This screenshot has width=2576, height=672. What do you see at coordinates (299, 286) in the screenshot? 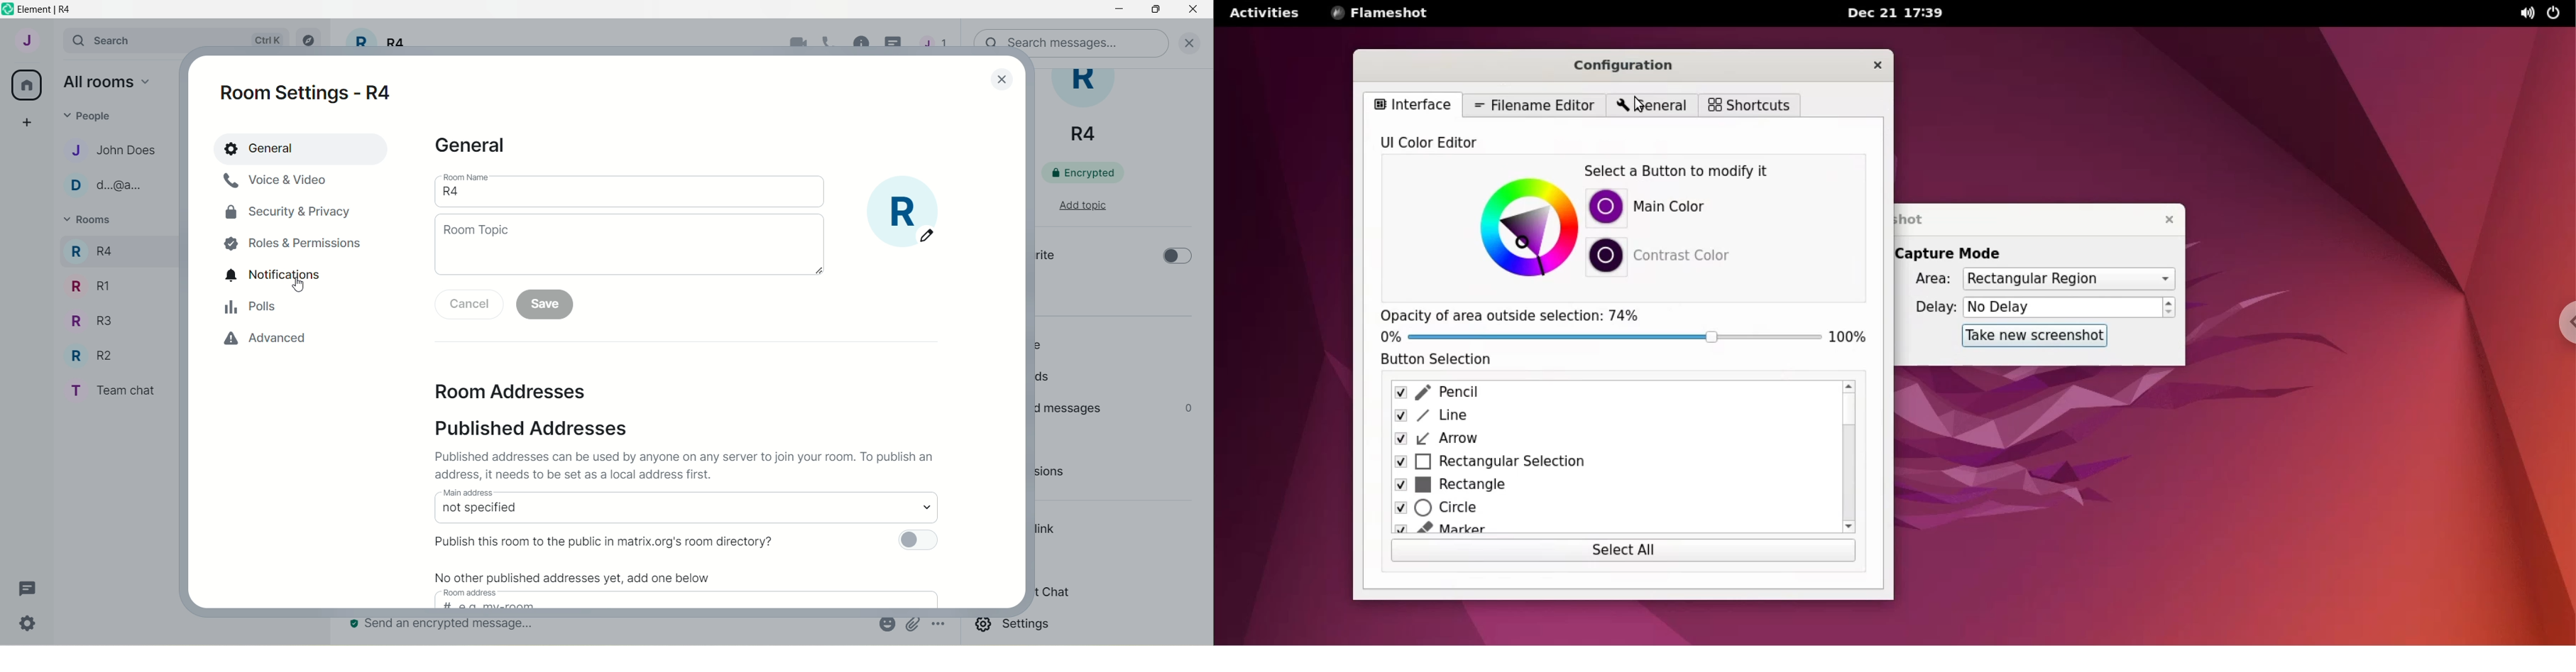
I see `Cursor` at bounding box center [299, 286].